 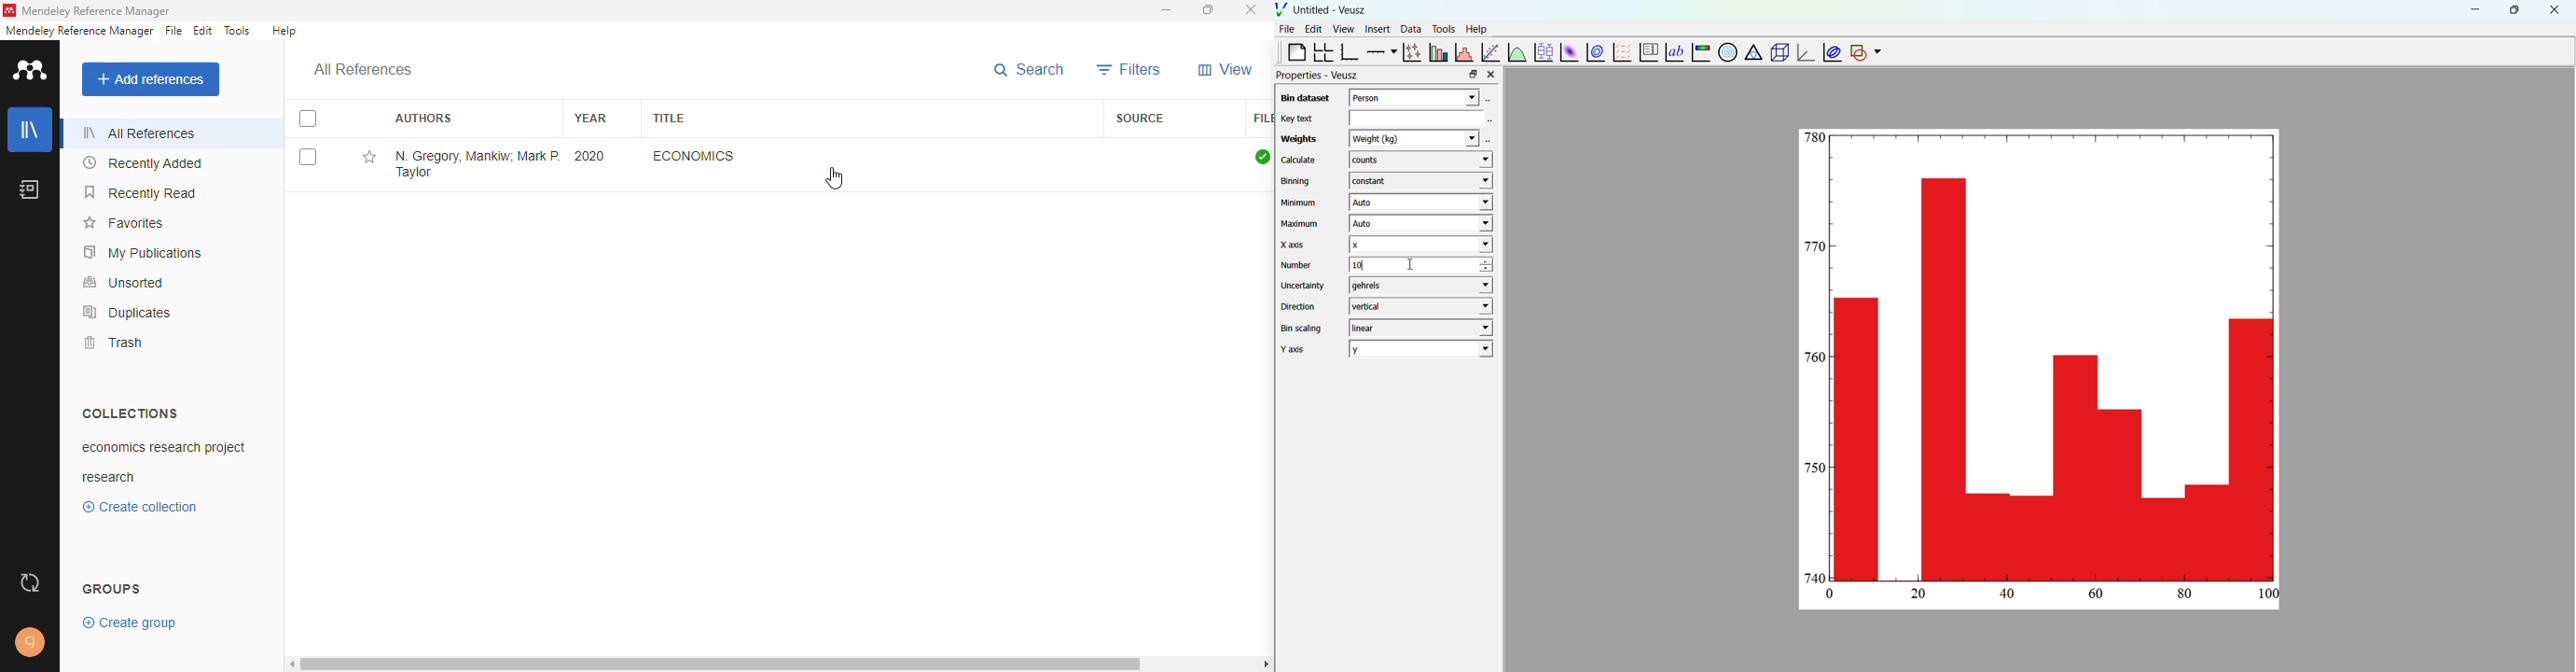 I want to click on 10, so click(x=1402, y=265).